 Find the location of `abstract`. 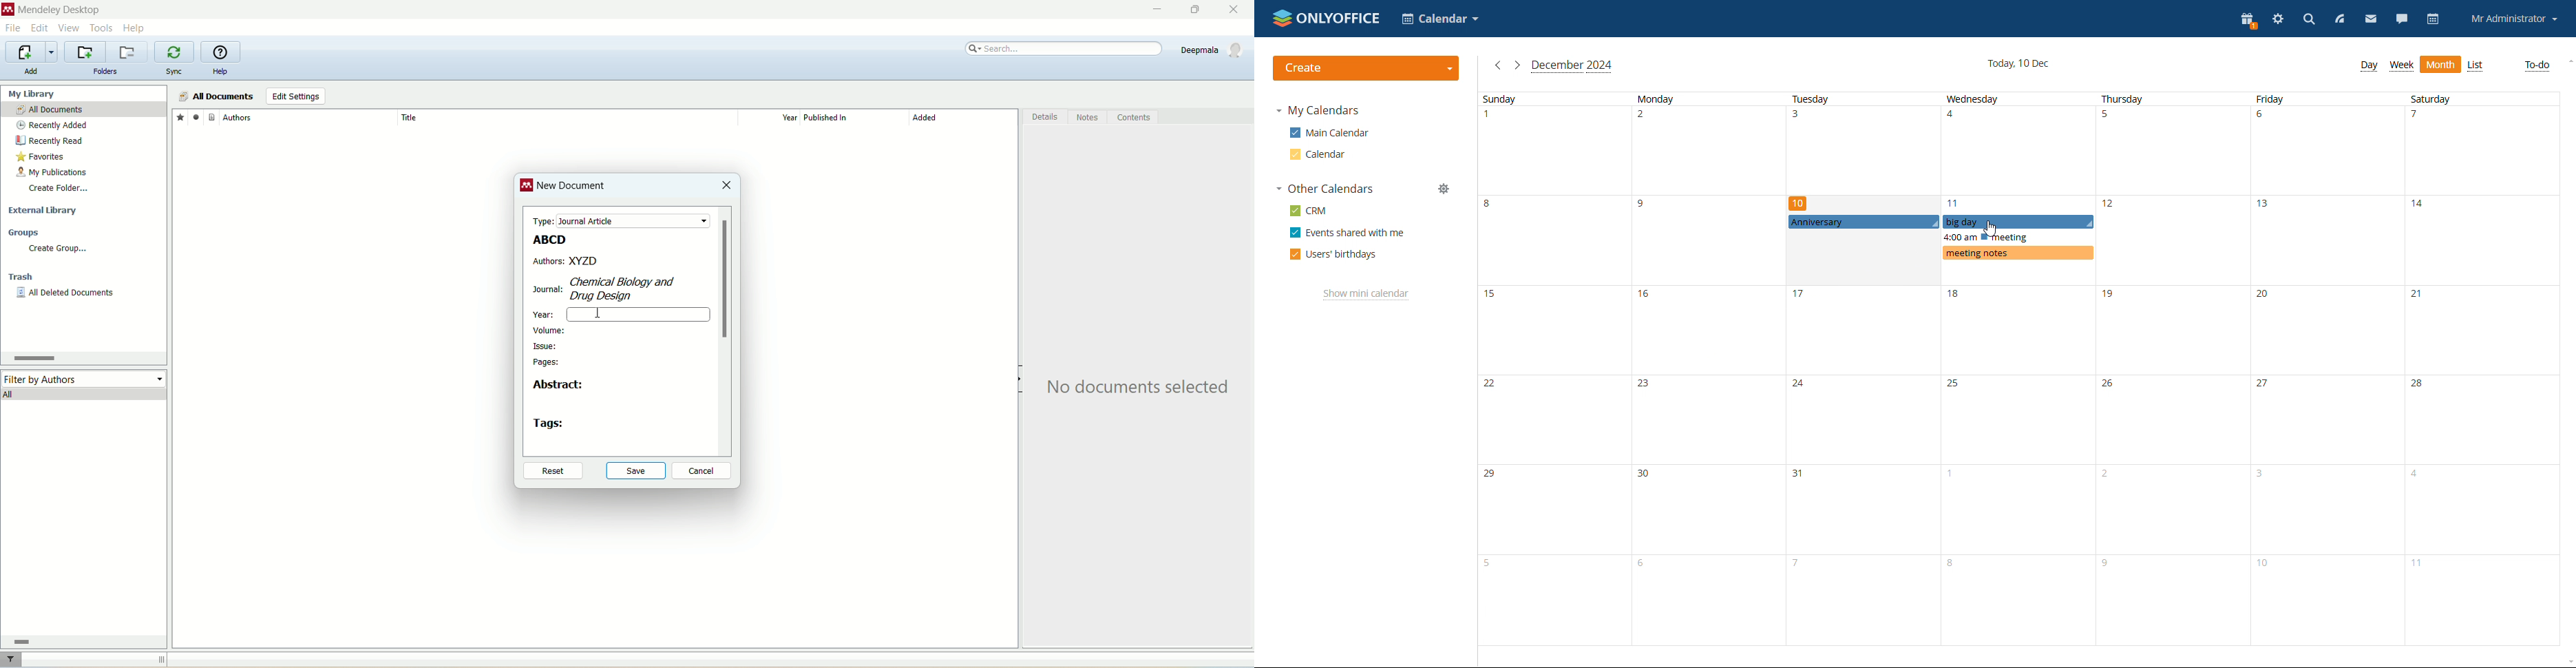

abstract is located at coordinates (558, 388).